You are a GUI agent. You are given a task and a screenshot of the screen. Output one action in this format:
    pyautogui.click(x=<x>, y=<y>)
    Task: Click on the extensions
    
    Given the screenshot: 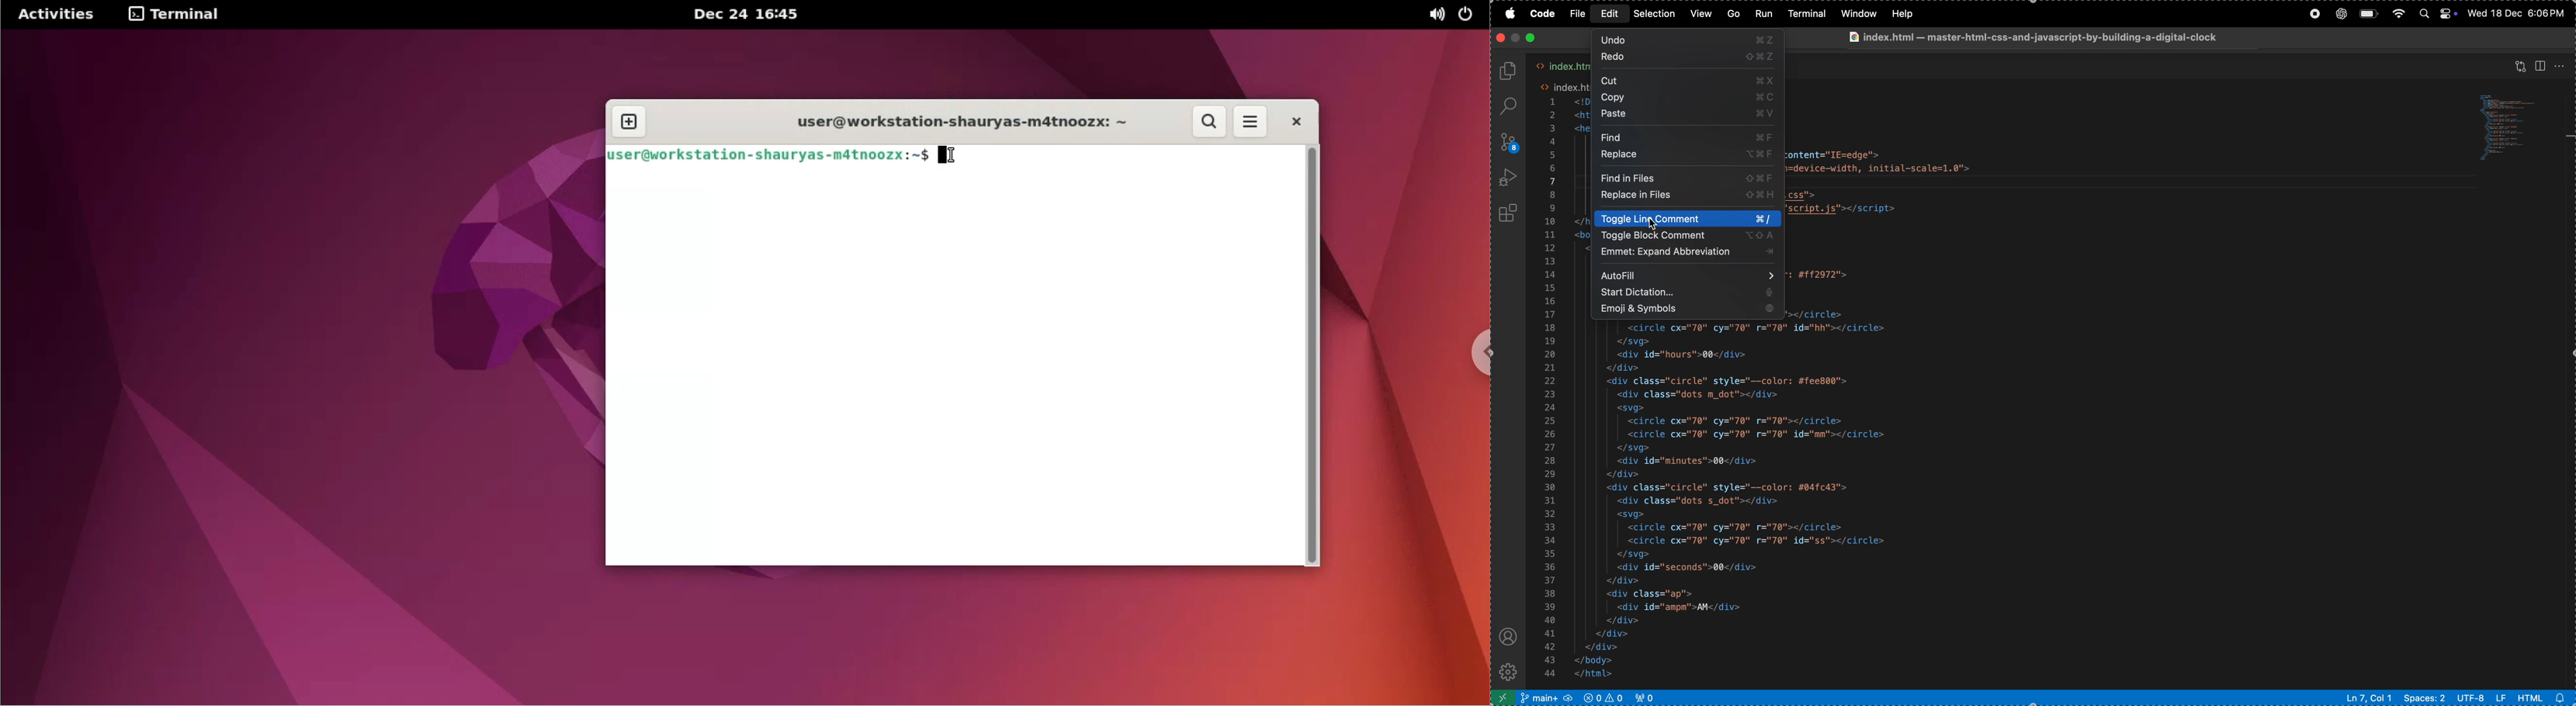 What is the action you would take?
    pyautogui.click(x=1510, y=213)
    